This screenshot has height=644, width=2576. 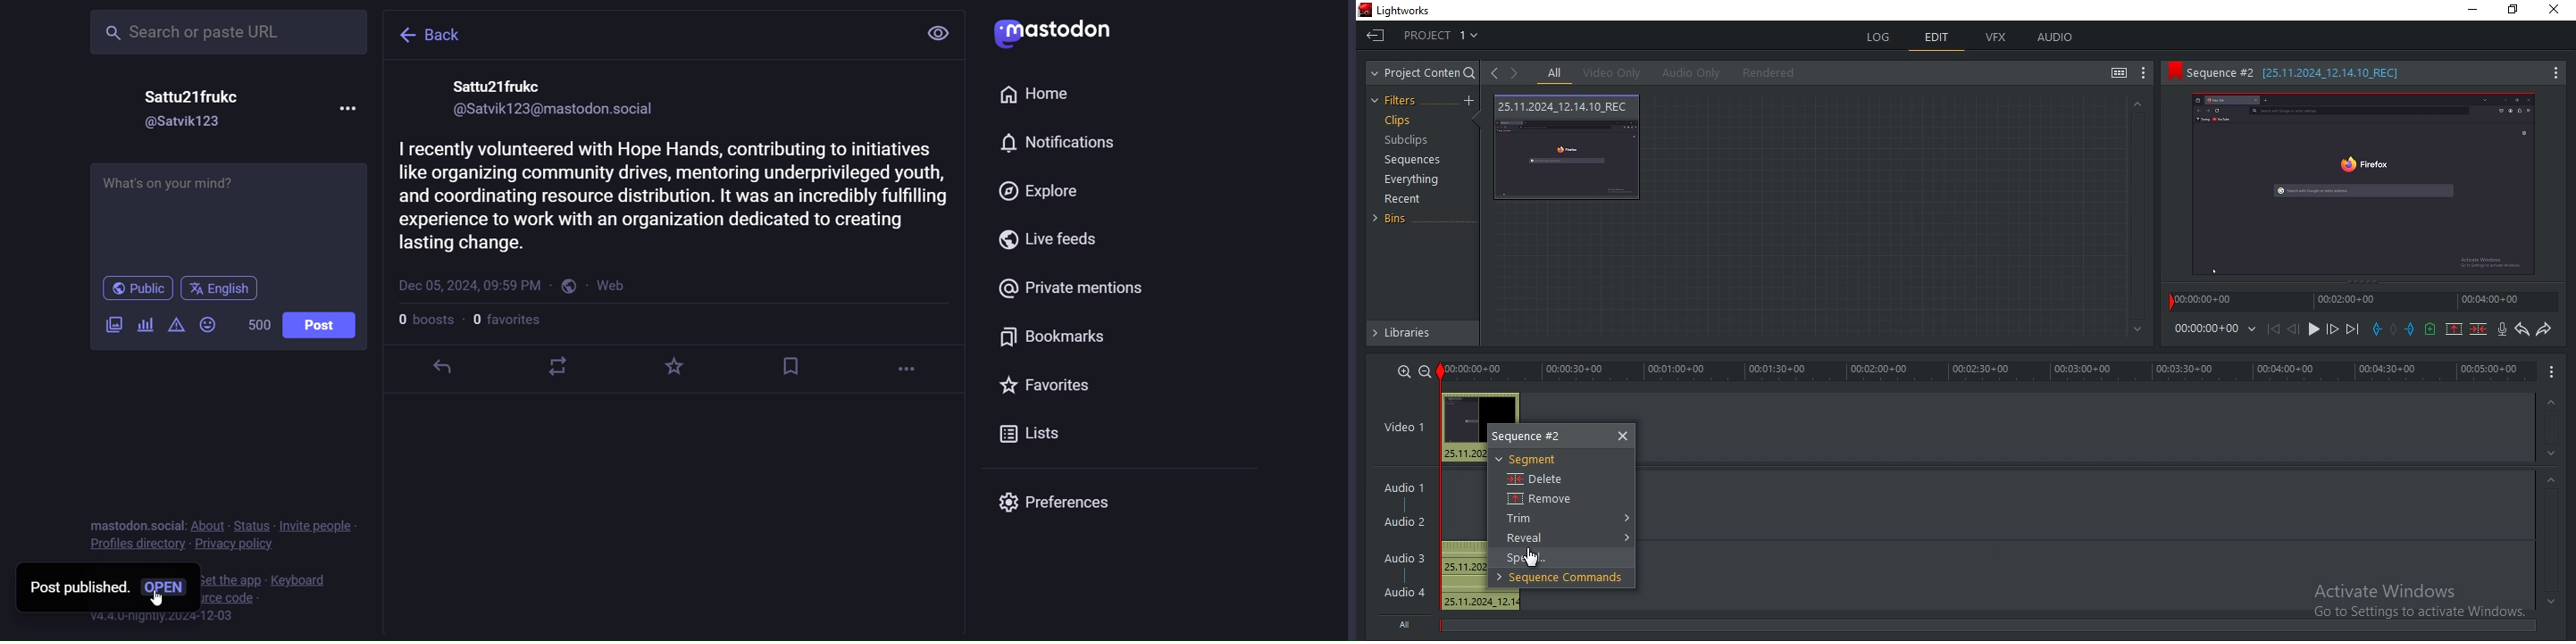 What do you see at coordinates (910, 369) in the screenshot?
I see `more` at bounding box center [910, 369].